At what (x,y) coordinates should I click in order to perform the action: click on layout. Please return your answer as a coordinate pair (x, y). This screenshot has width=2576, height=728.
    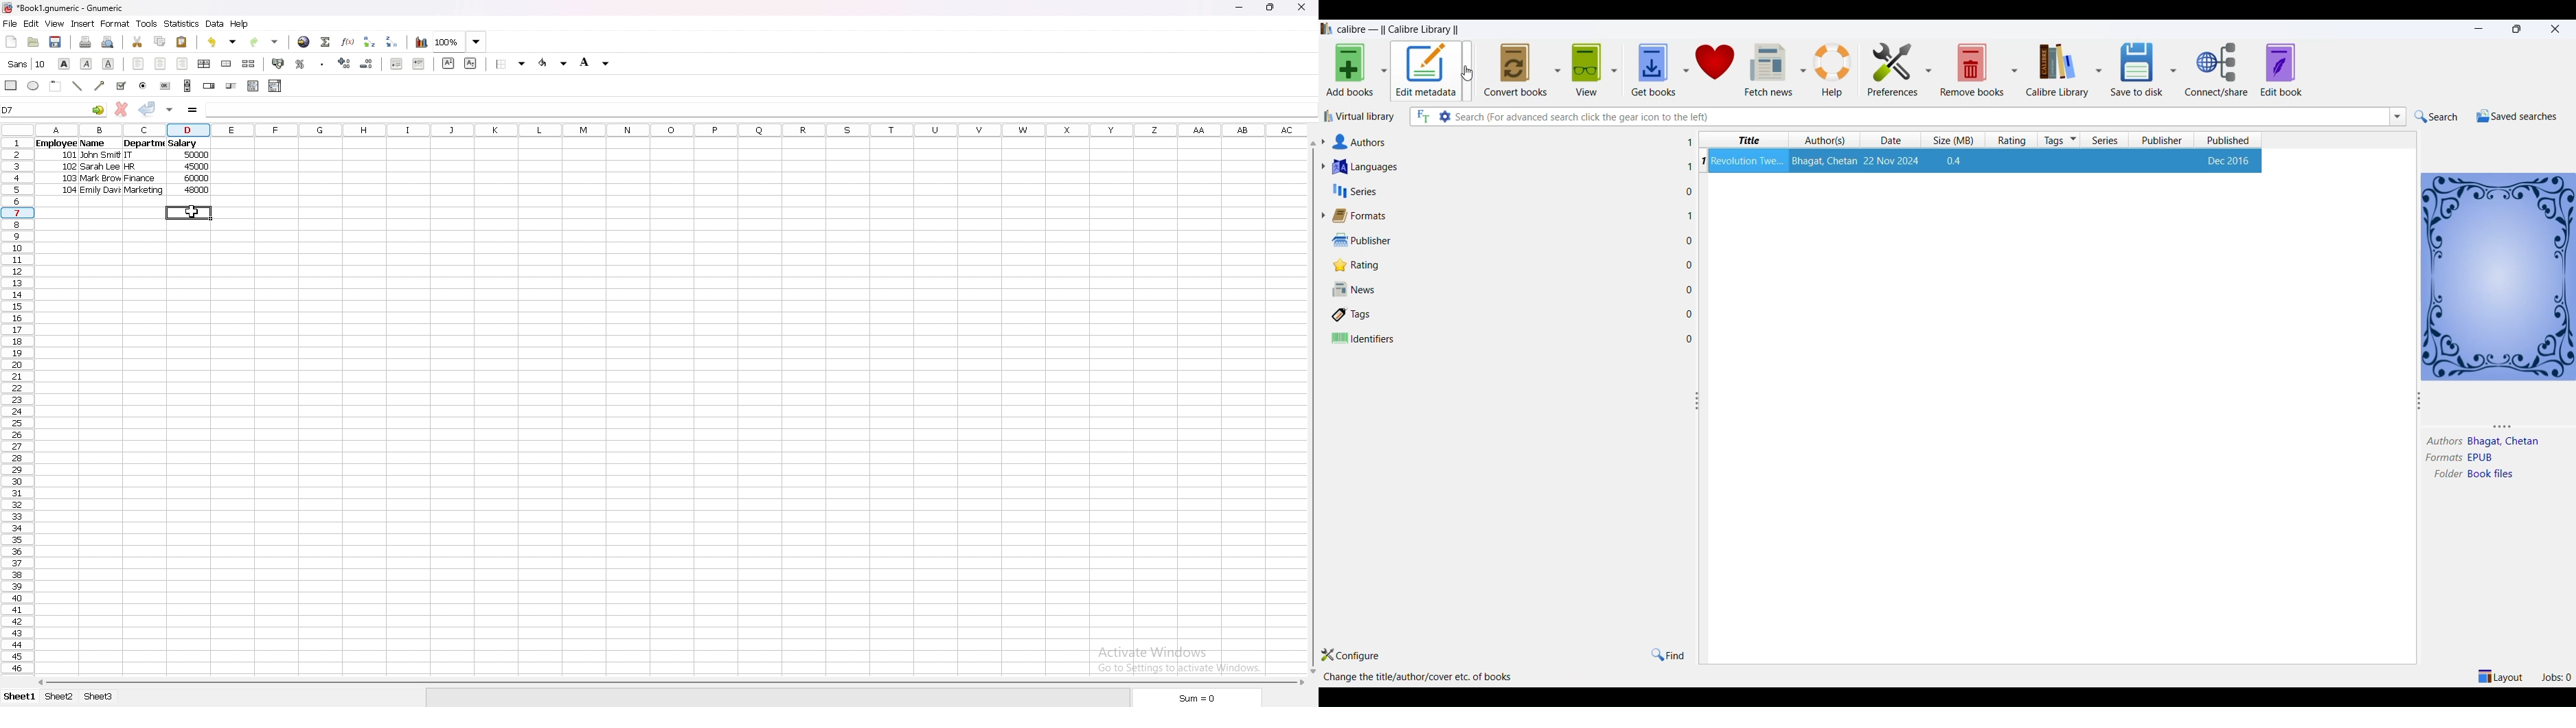
    Looking at the image, I should click on (2499, 674).